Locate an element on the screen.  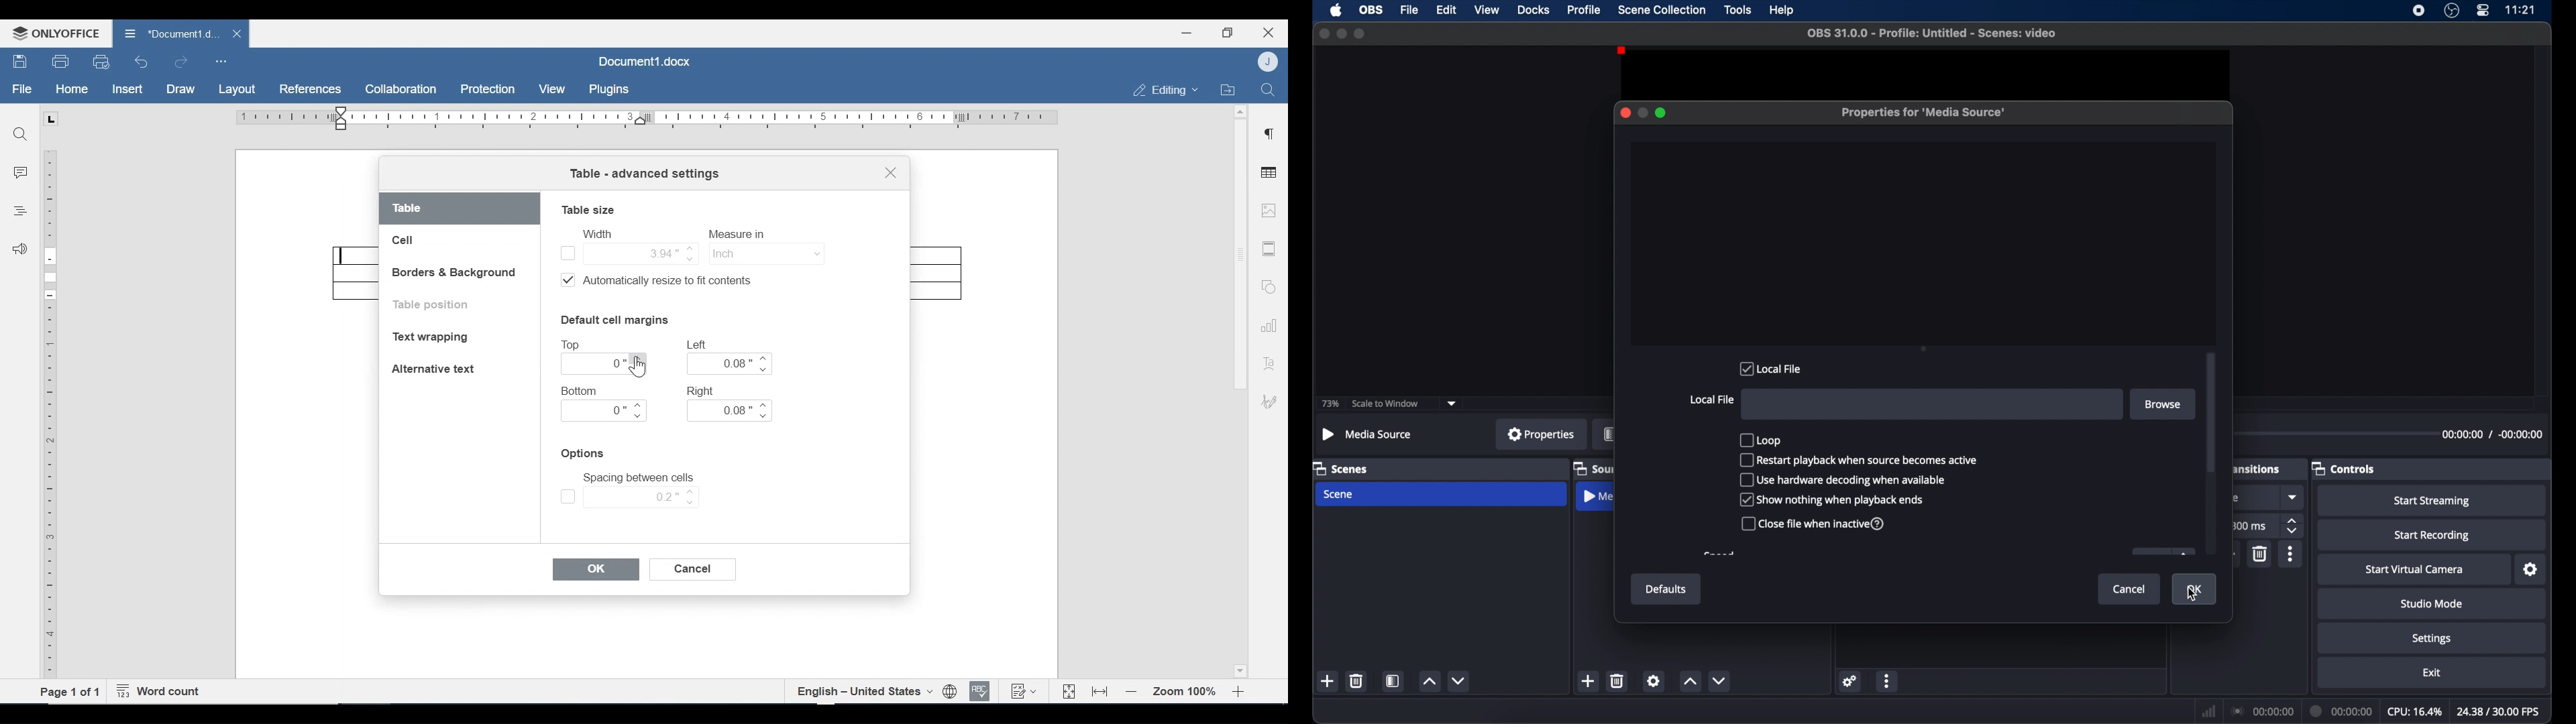
3.94 is located at coordinates (628, 252).